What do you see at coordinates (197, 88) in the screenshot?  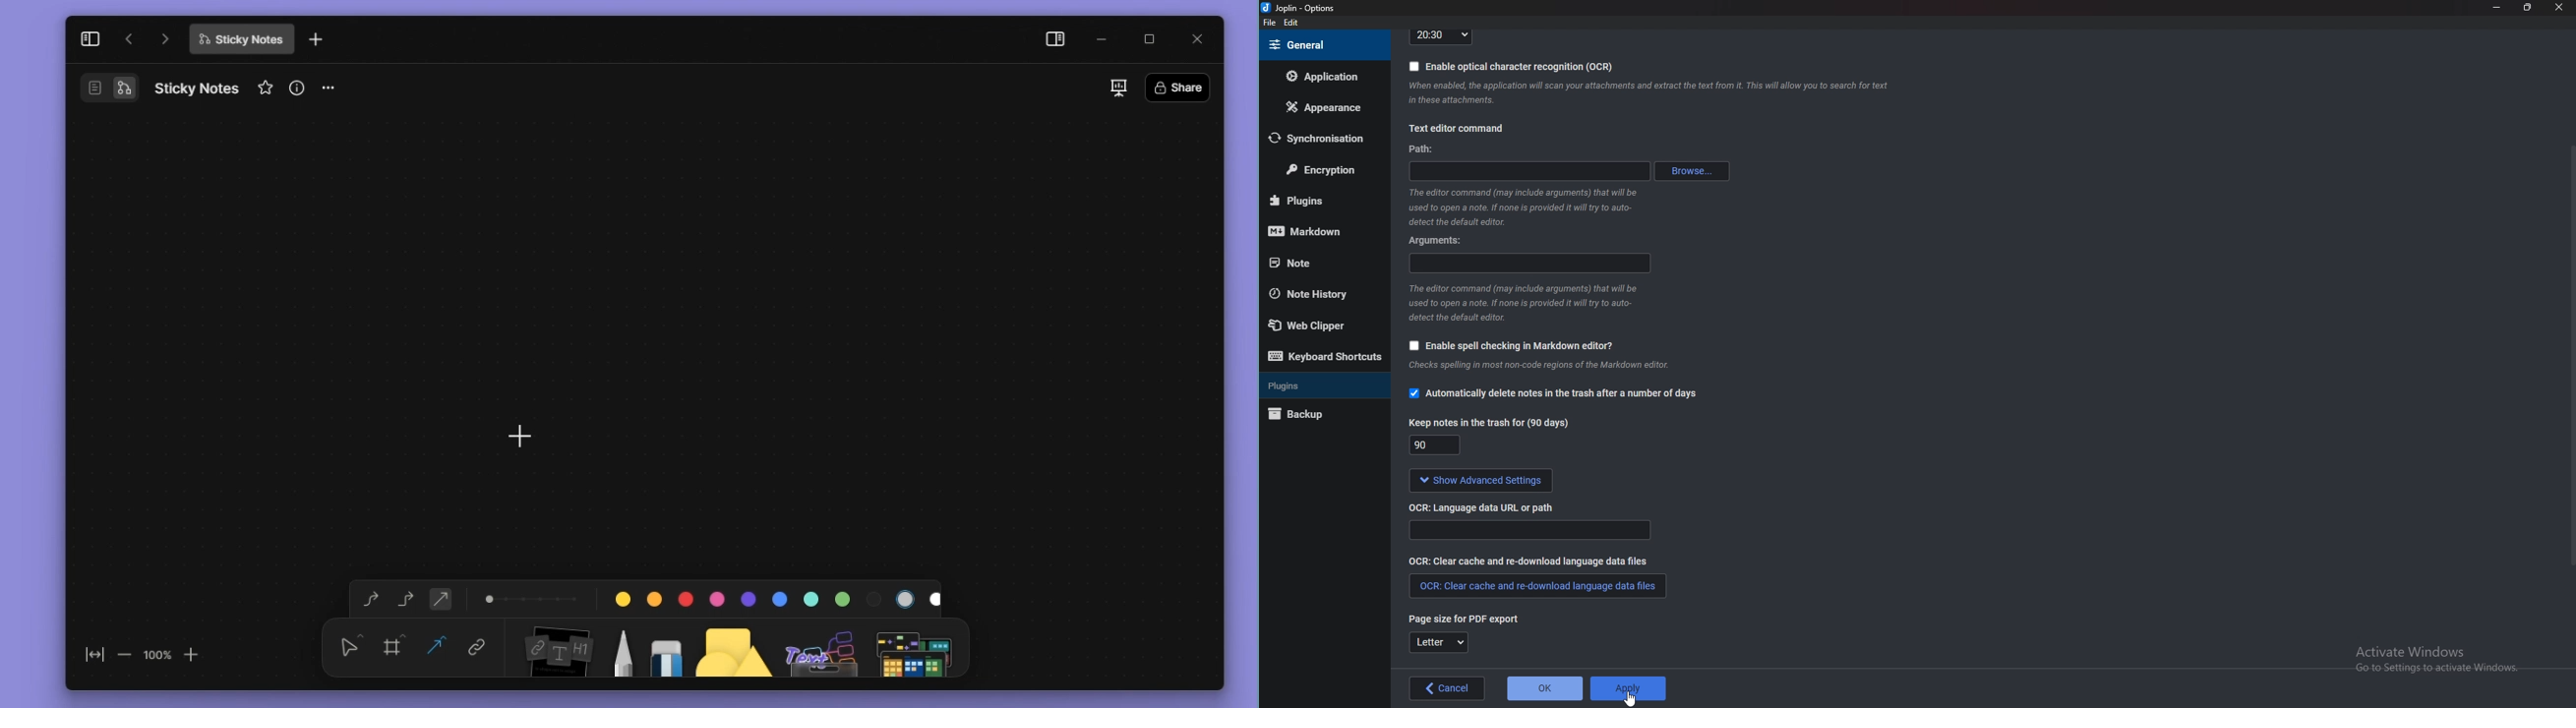 I see `file name` at bounding box center [197, 88].